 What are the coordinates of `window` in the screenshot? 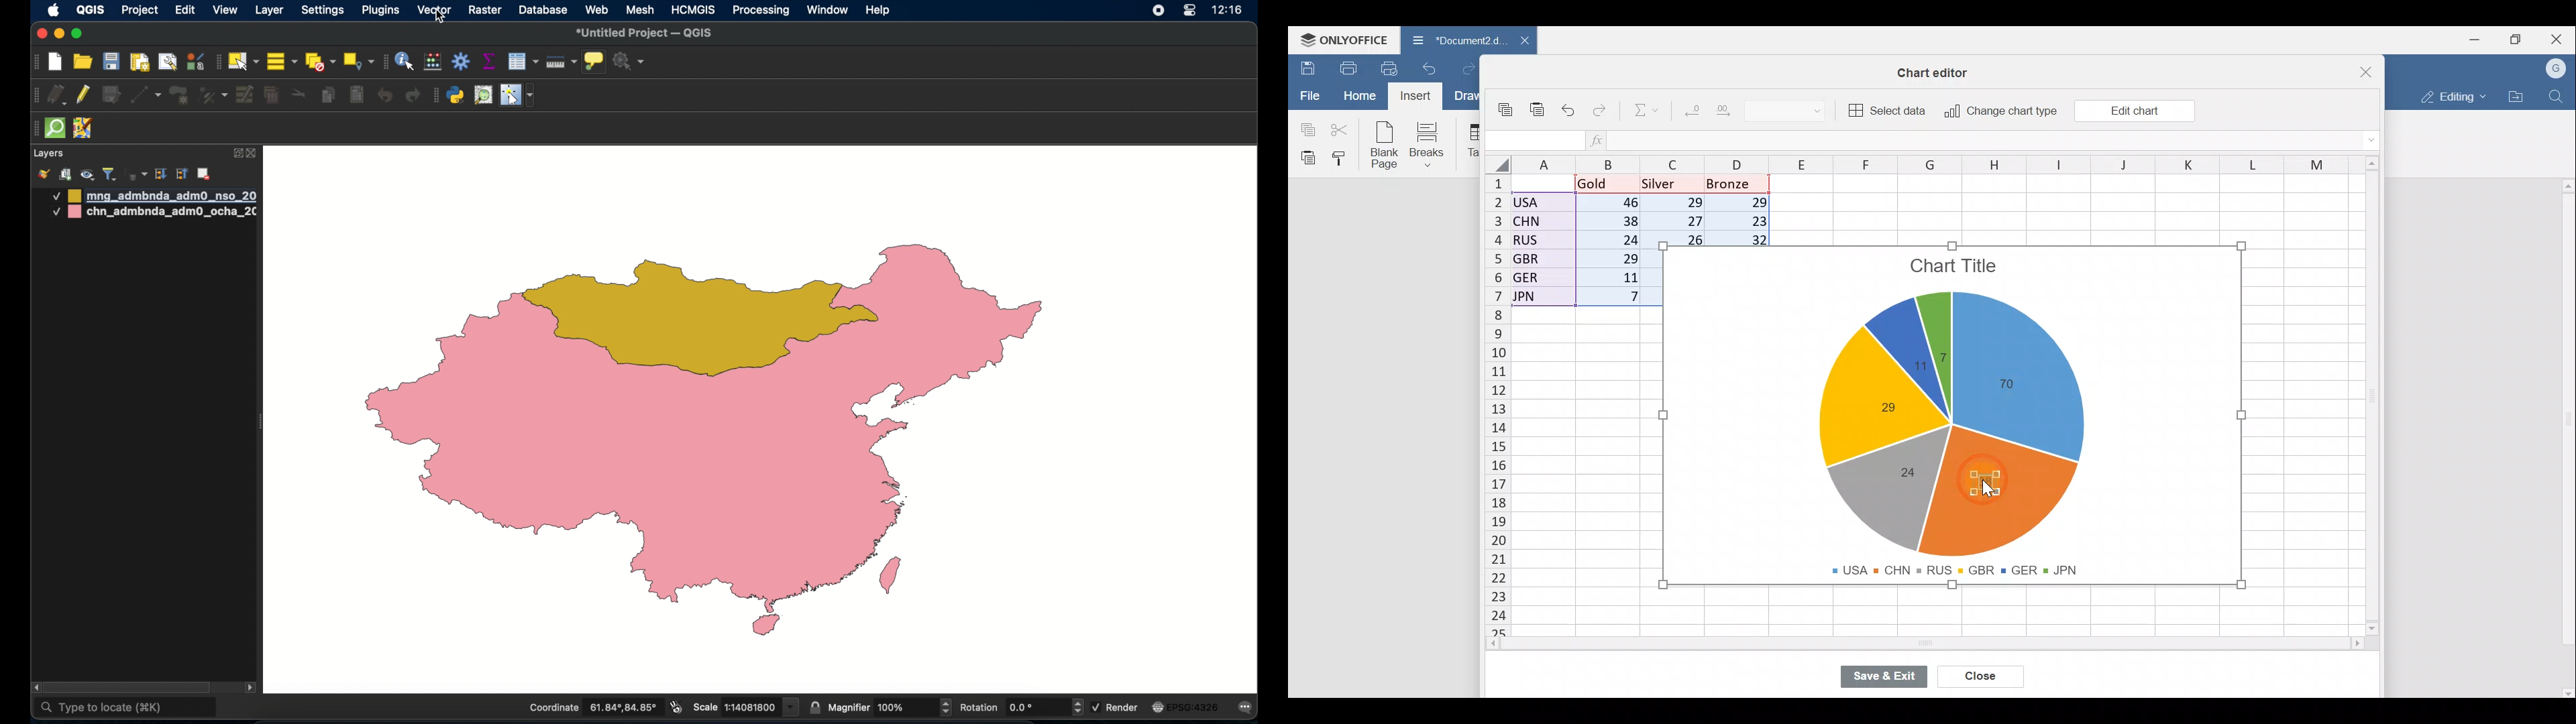 It's located at (827, 9).